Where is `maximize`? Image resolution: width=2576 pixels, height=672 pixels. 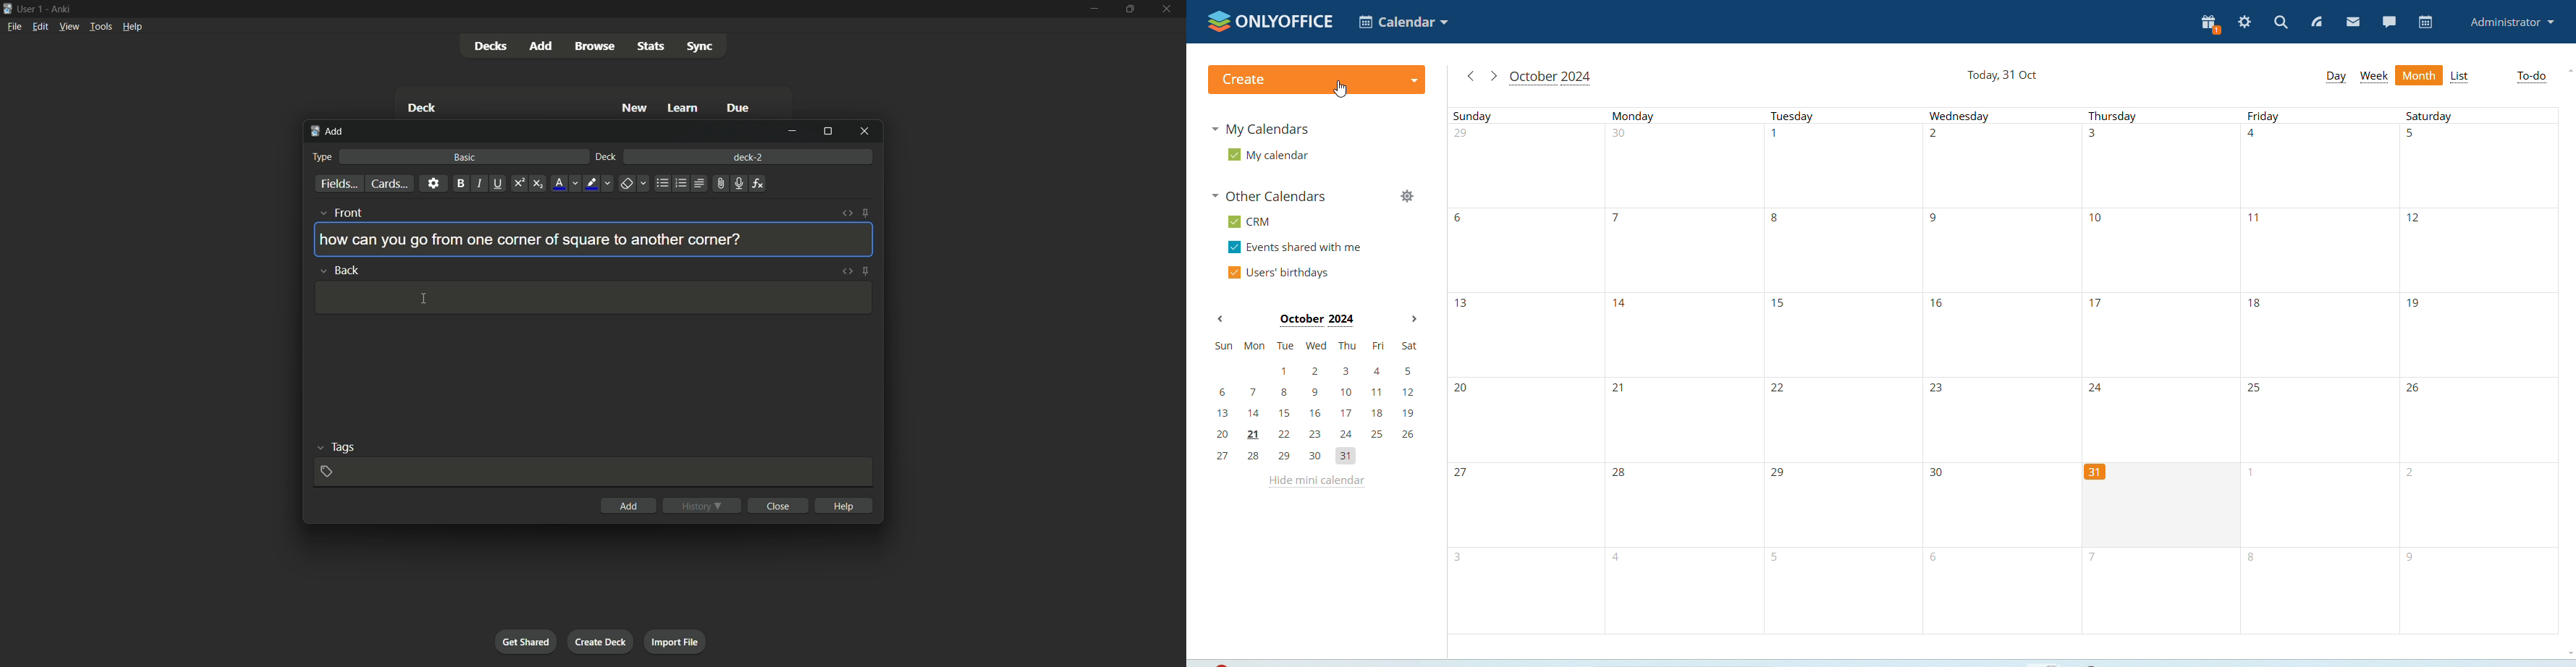 maximize is located at coordinates (829, 130).